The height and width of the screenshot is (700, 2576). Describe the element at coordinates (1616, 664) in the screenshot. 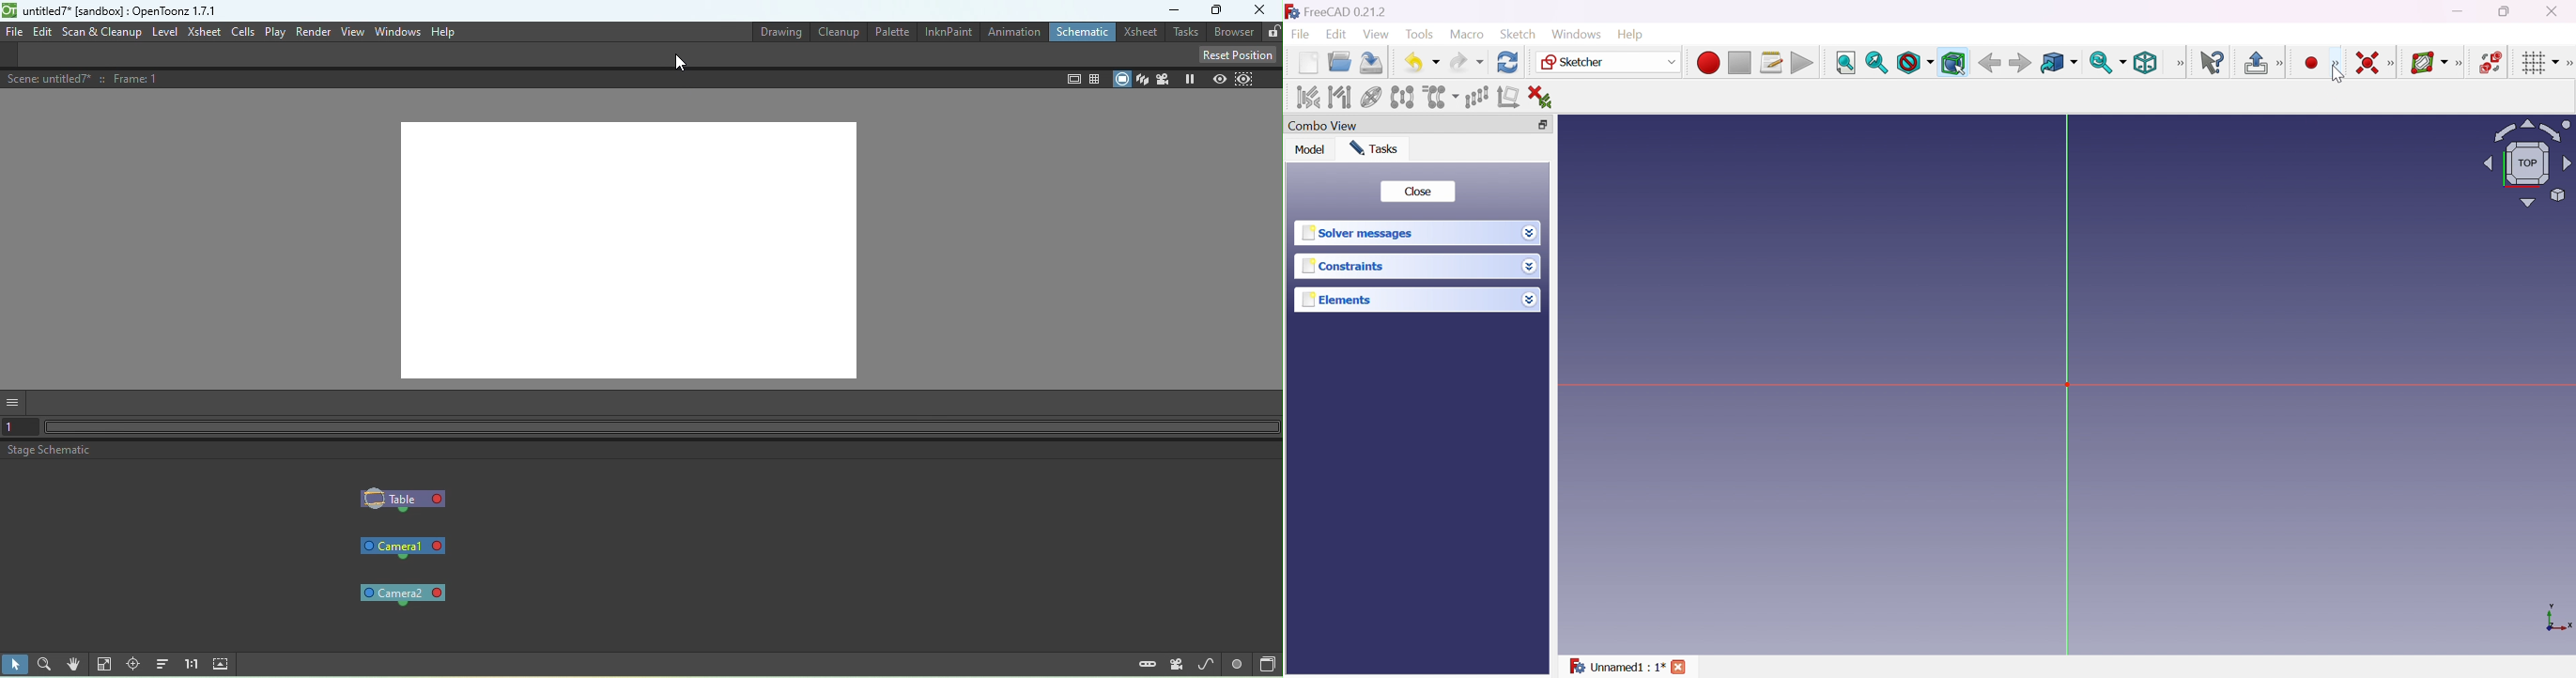

I see `Unnamed : 1*` at that location.